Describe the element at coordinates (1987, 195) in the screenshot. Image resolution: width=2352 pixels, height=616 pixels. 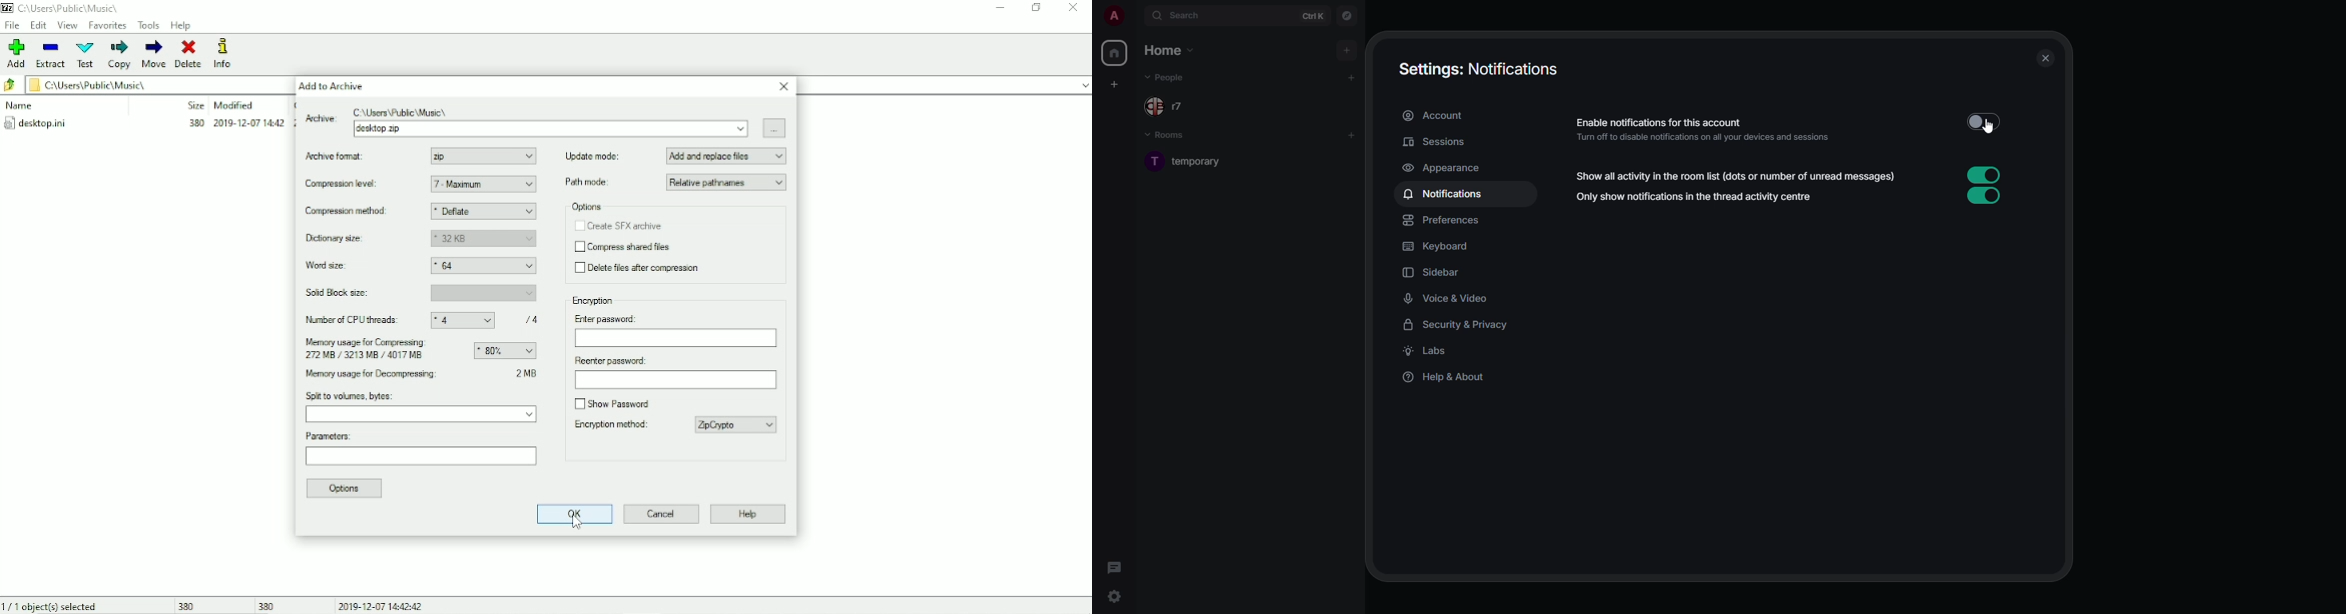
I see `enabled` at that location.